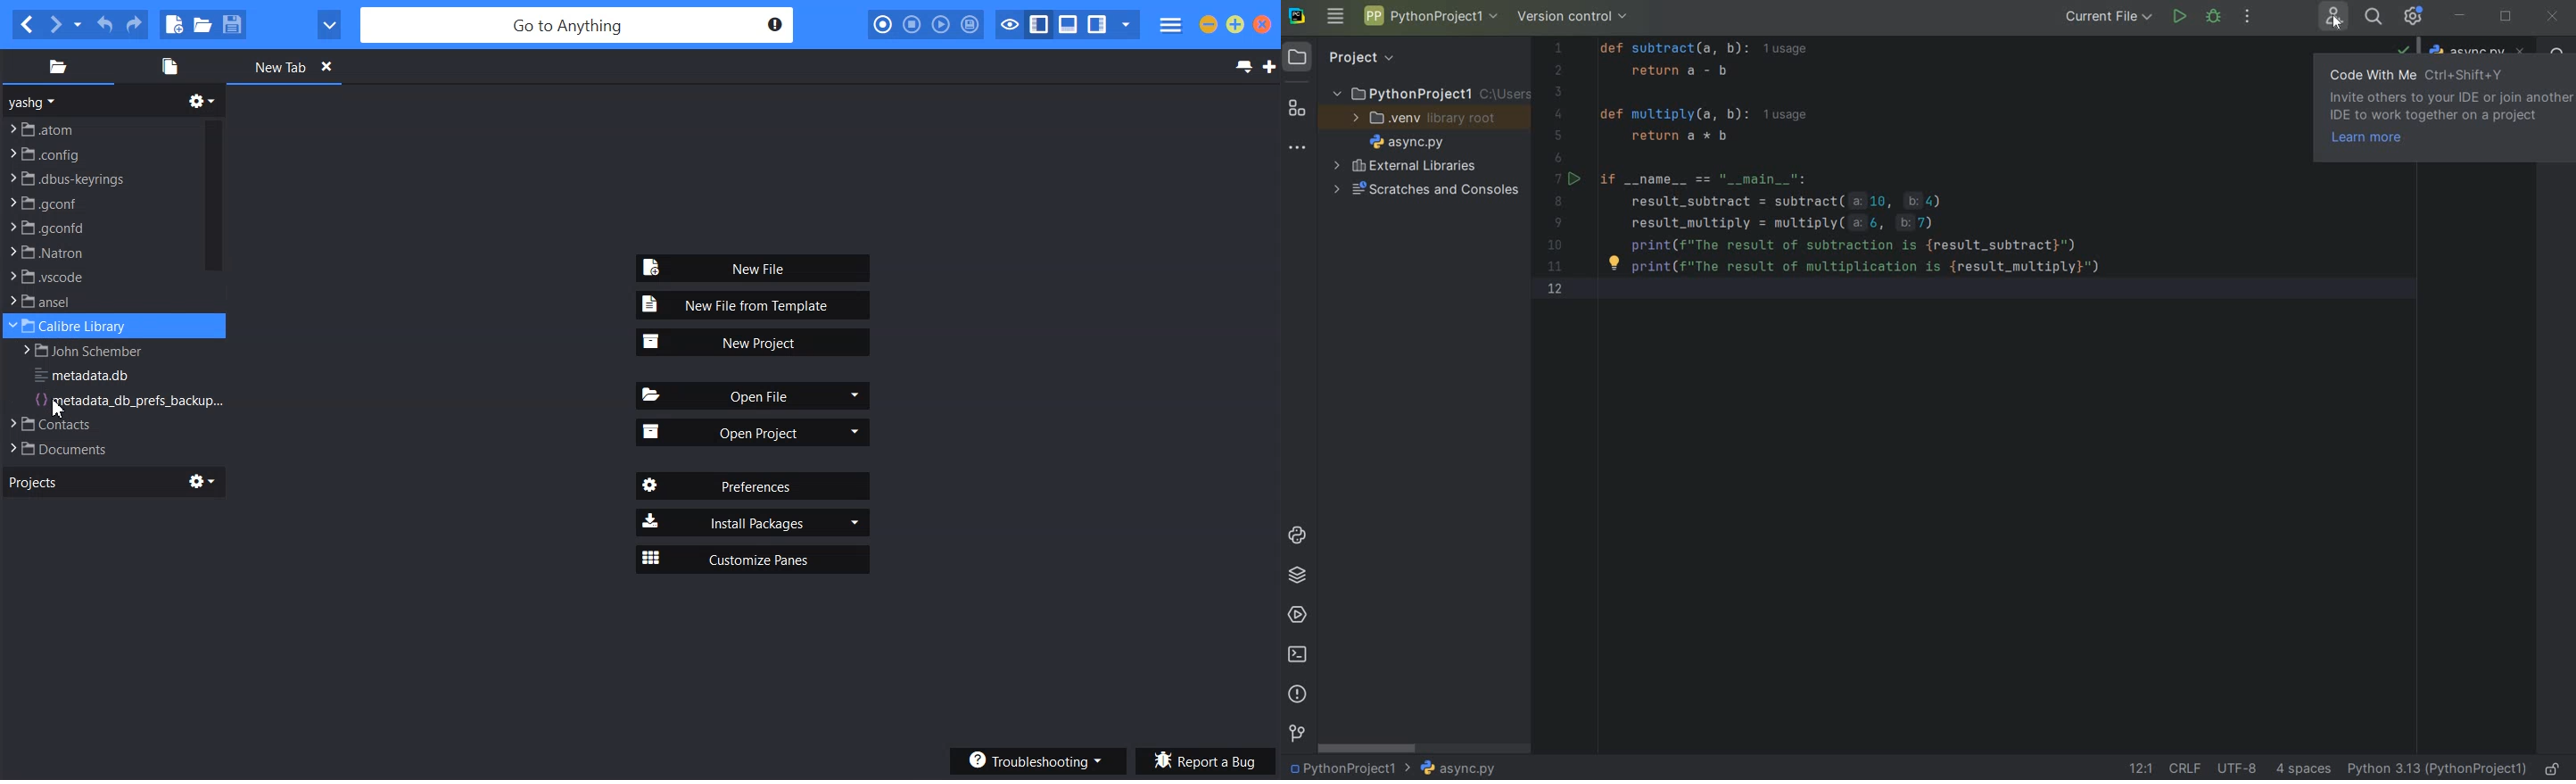 The width and height of the screenshot is (2576, 784). Describe the element at coordinates (1297, 577) in the screenshot. I see `PYTHON PACKAGES` at that location.